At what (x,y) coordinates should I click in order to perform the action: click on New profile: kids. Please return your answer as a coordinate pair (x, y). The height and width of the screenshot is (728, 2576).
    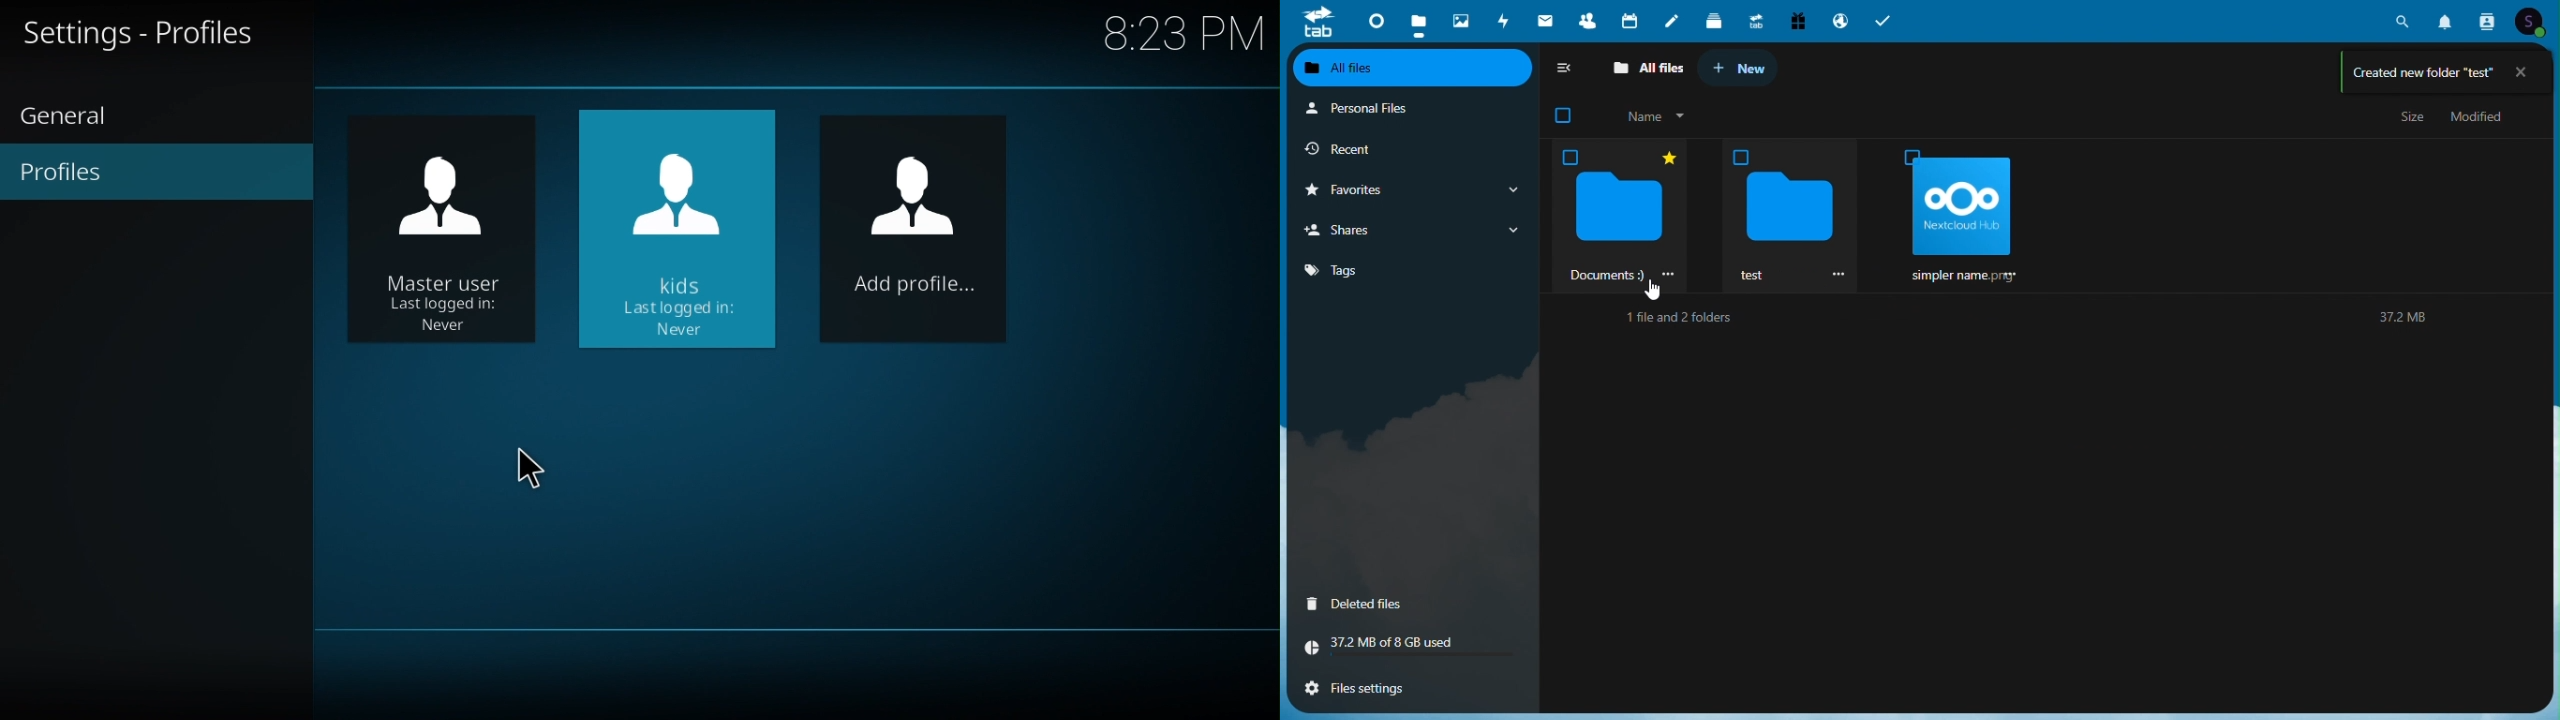
    Looking at the image, I should click on (677, 229).